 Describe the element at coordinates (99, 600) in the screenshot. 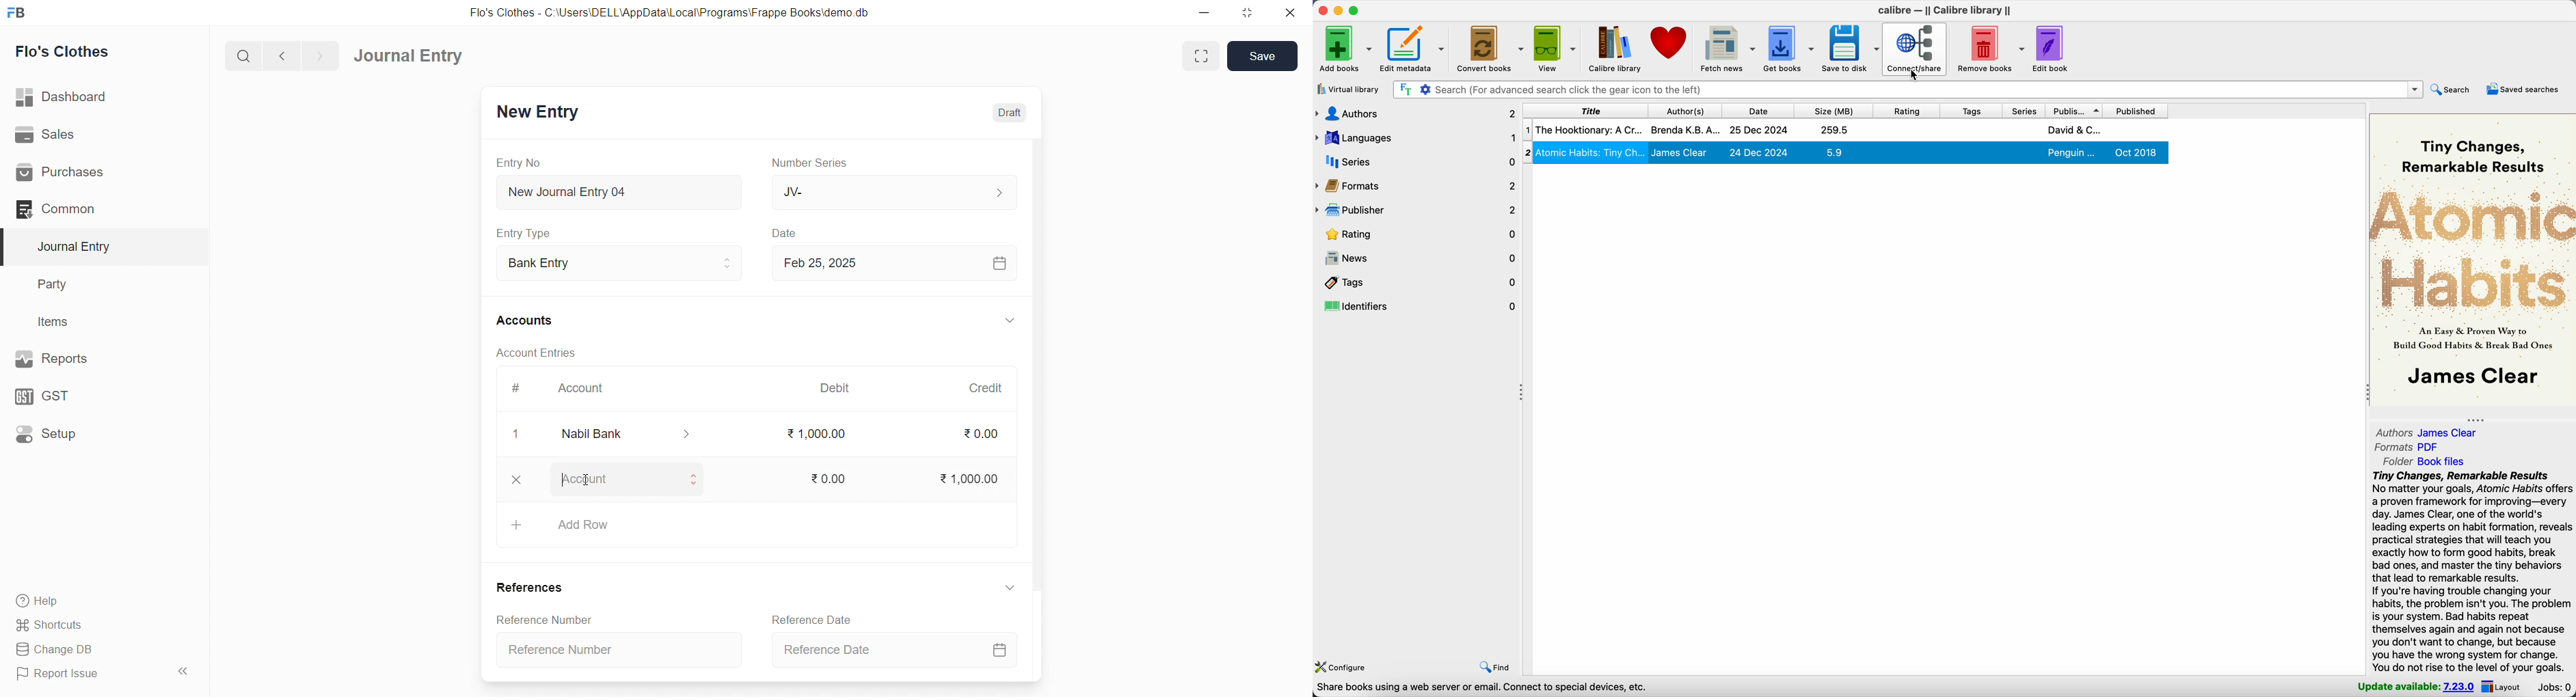

I see `Help` at that location.